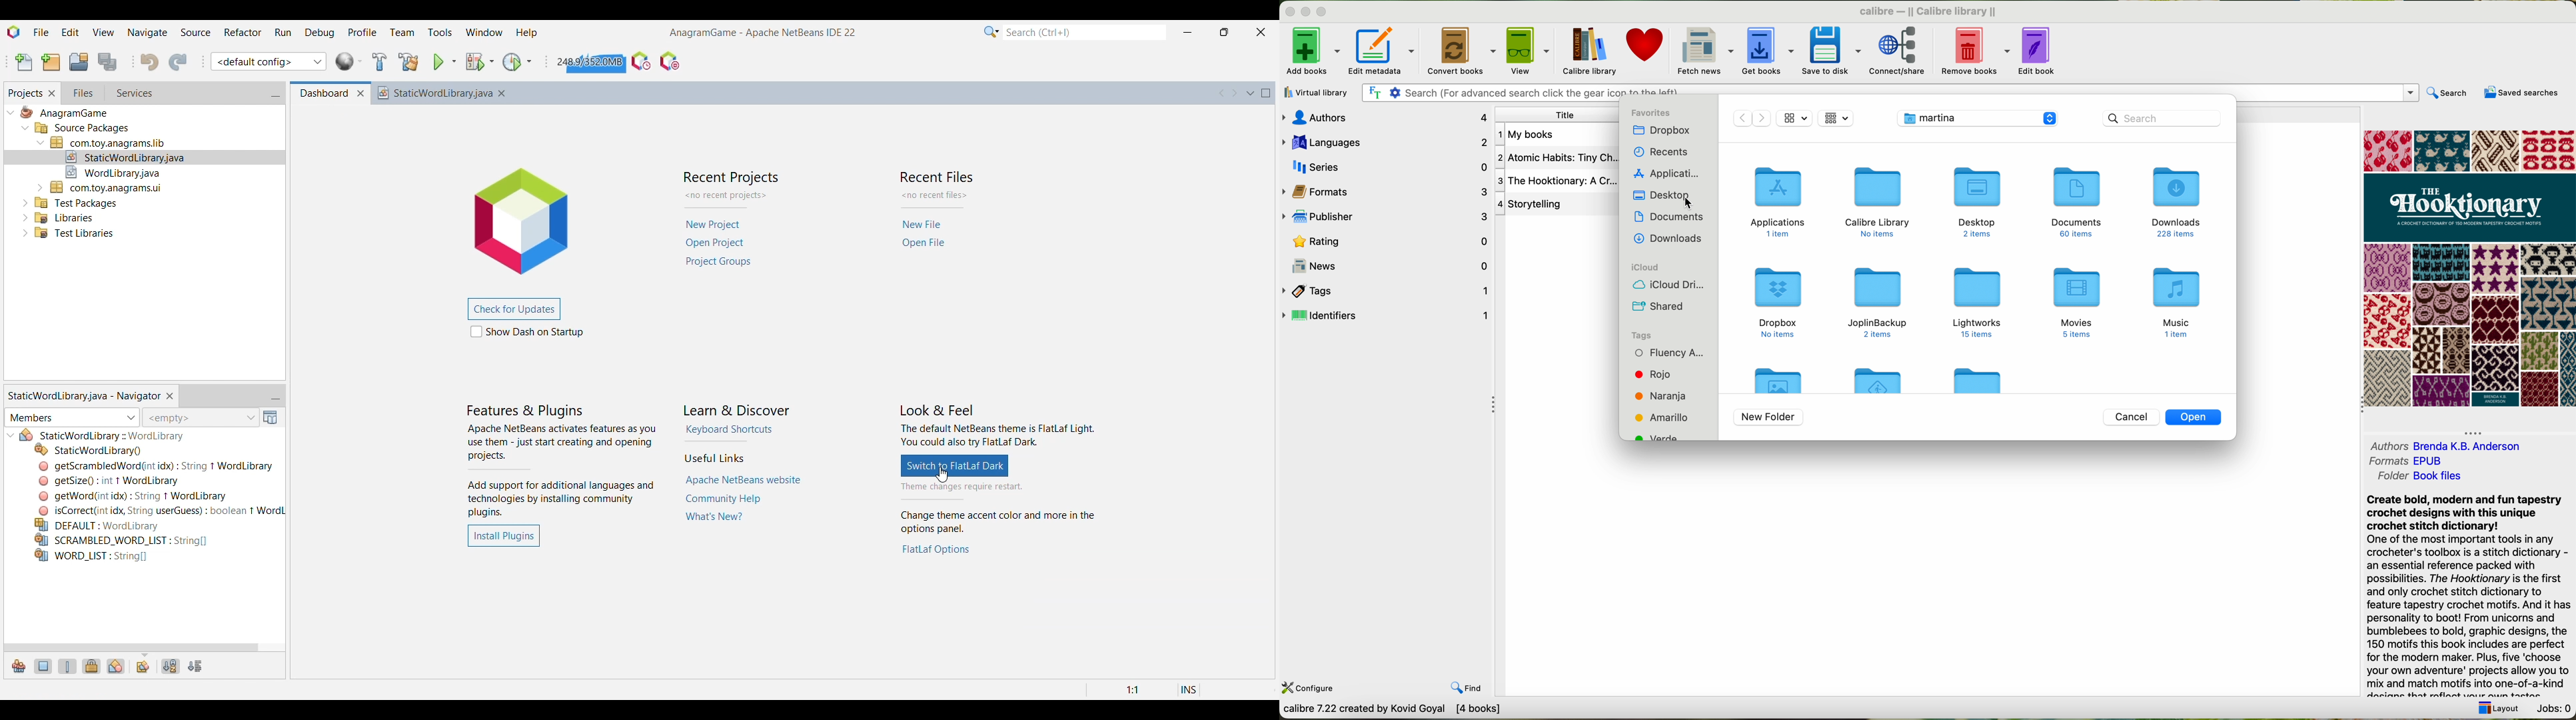  What do you see at coordinates (937, 549) in the screenshot?
I see `FlatLaf options` at bounding box center [937, 549].